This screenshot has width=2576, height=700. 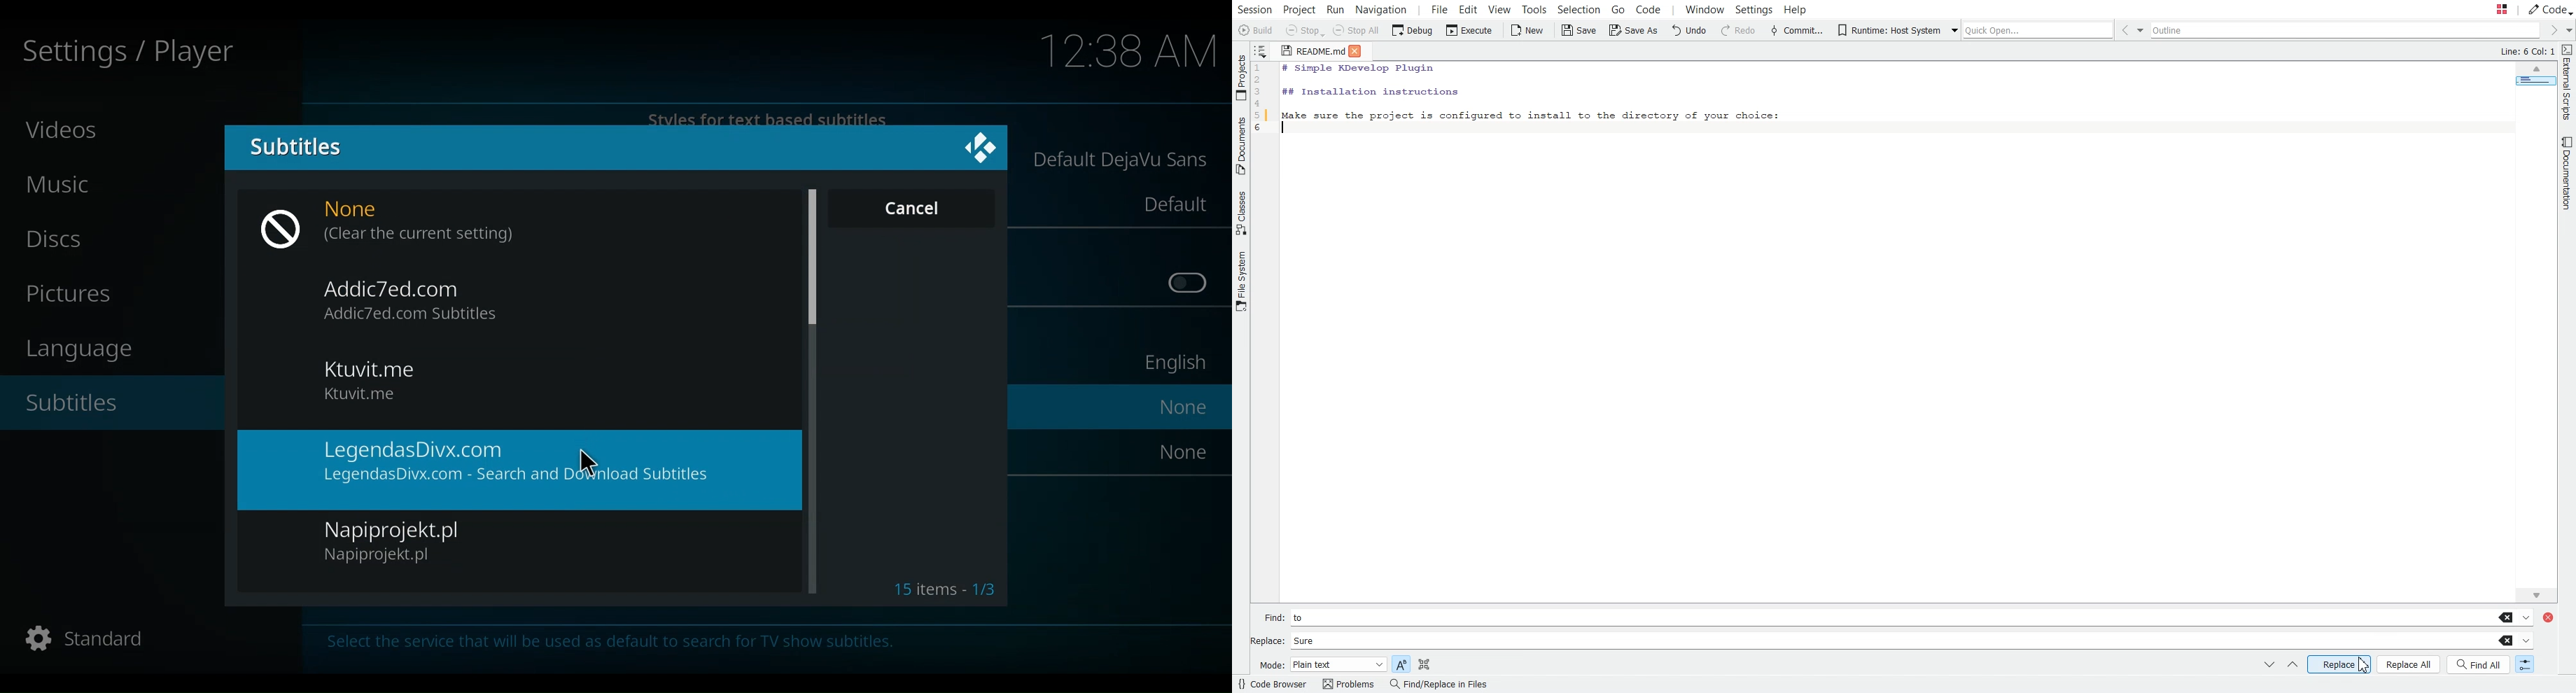 What do you see at coordinates (126, 53) in the screenshot?
I see `Settings/player` at bounding box center [126, 53].